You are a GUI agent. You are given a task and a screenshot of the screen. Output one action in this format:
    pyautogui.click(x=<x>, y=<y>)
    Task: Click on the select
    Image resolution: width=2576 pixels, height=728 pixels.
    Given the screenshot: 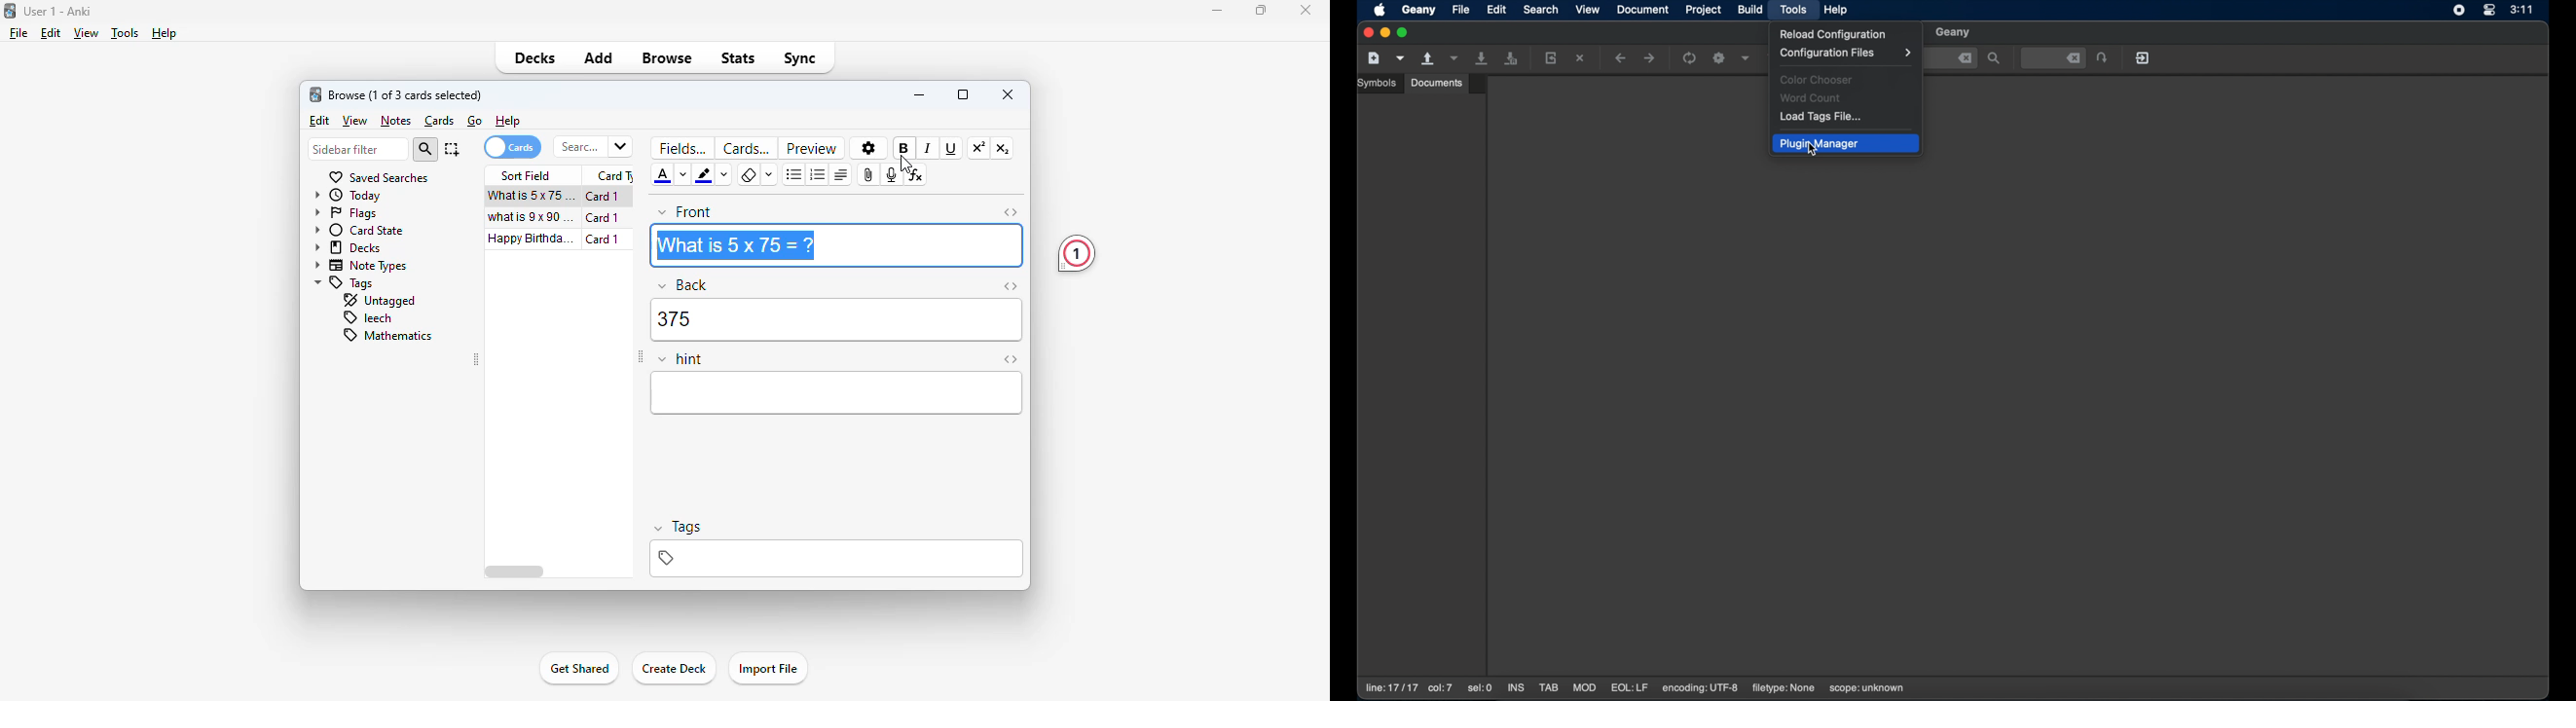 What is the action you would take?
    pyautogui.click(x=452, y=149)
    